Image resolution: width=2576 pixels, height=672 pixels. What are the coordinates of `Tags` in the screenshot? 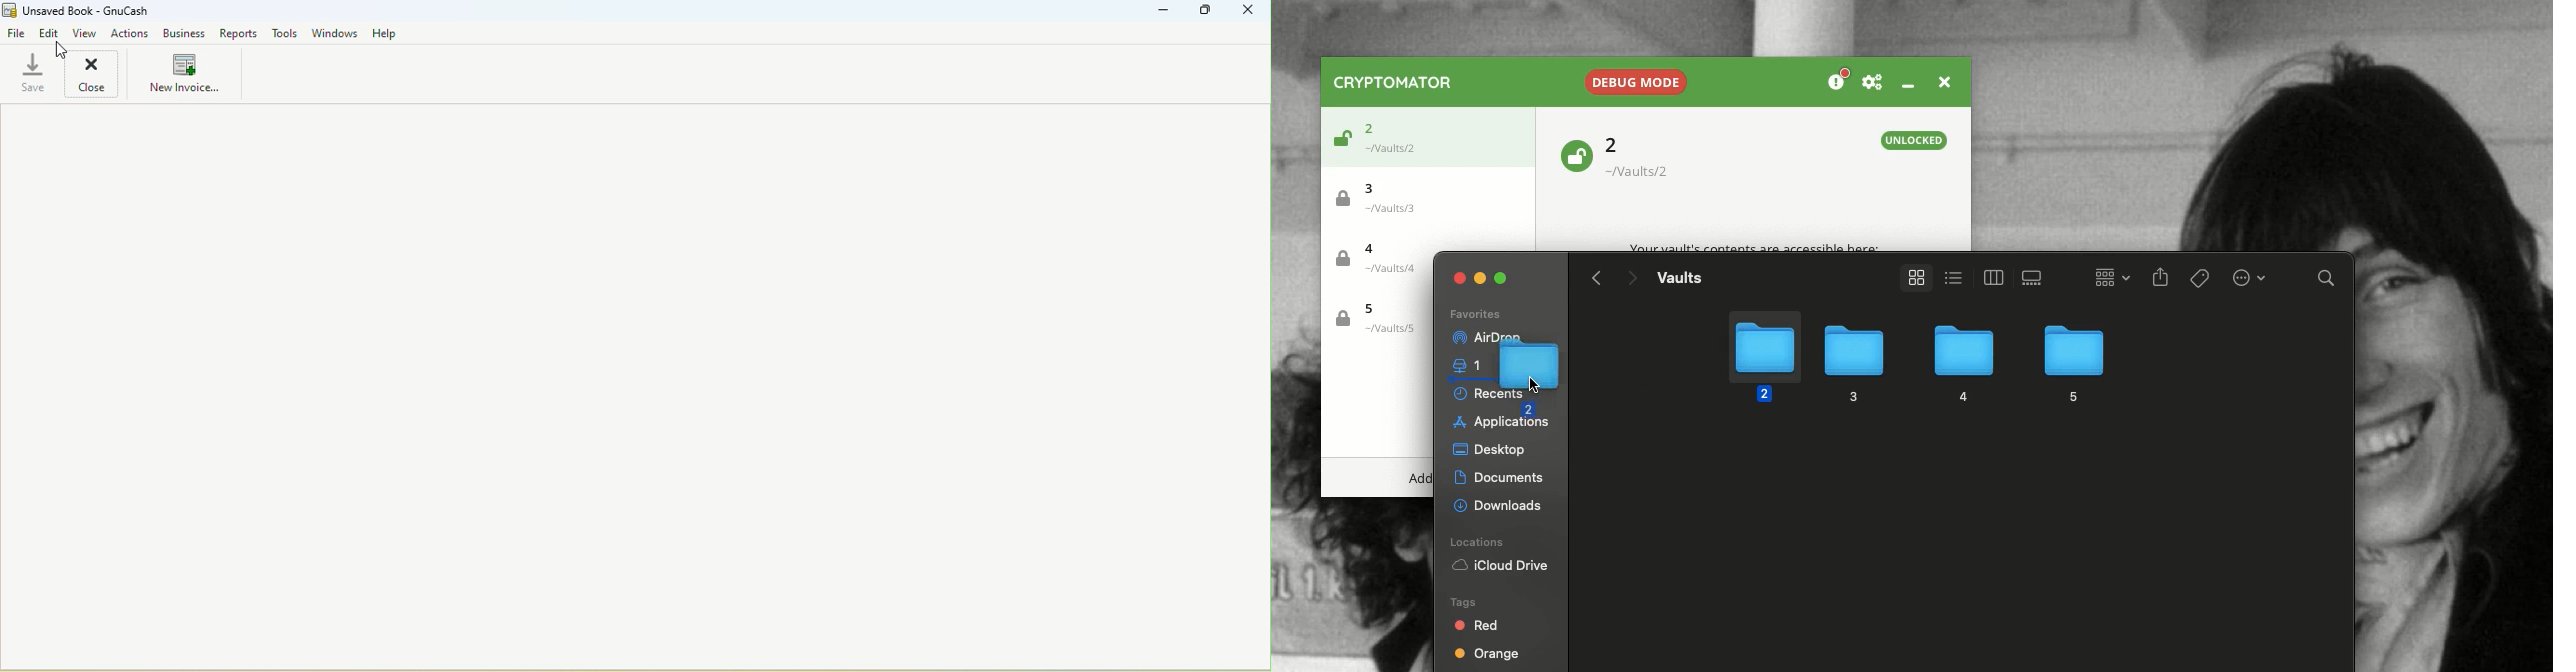 It's located at (1461, 601).